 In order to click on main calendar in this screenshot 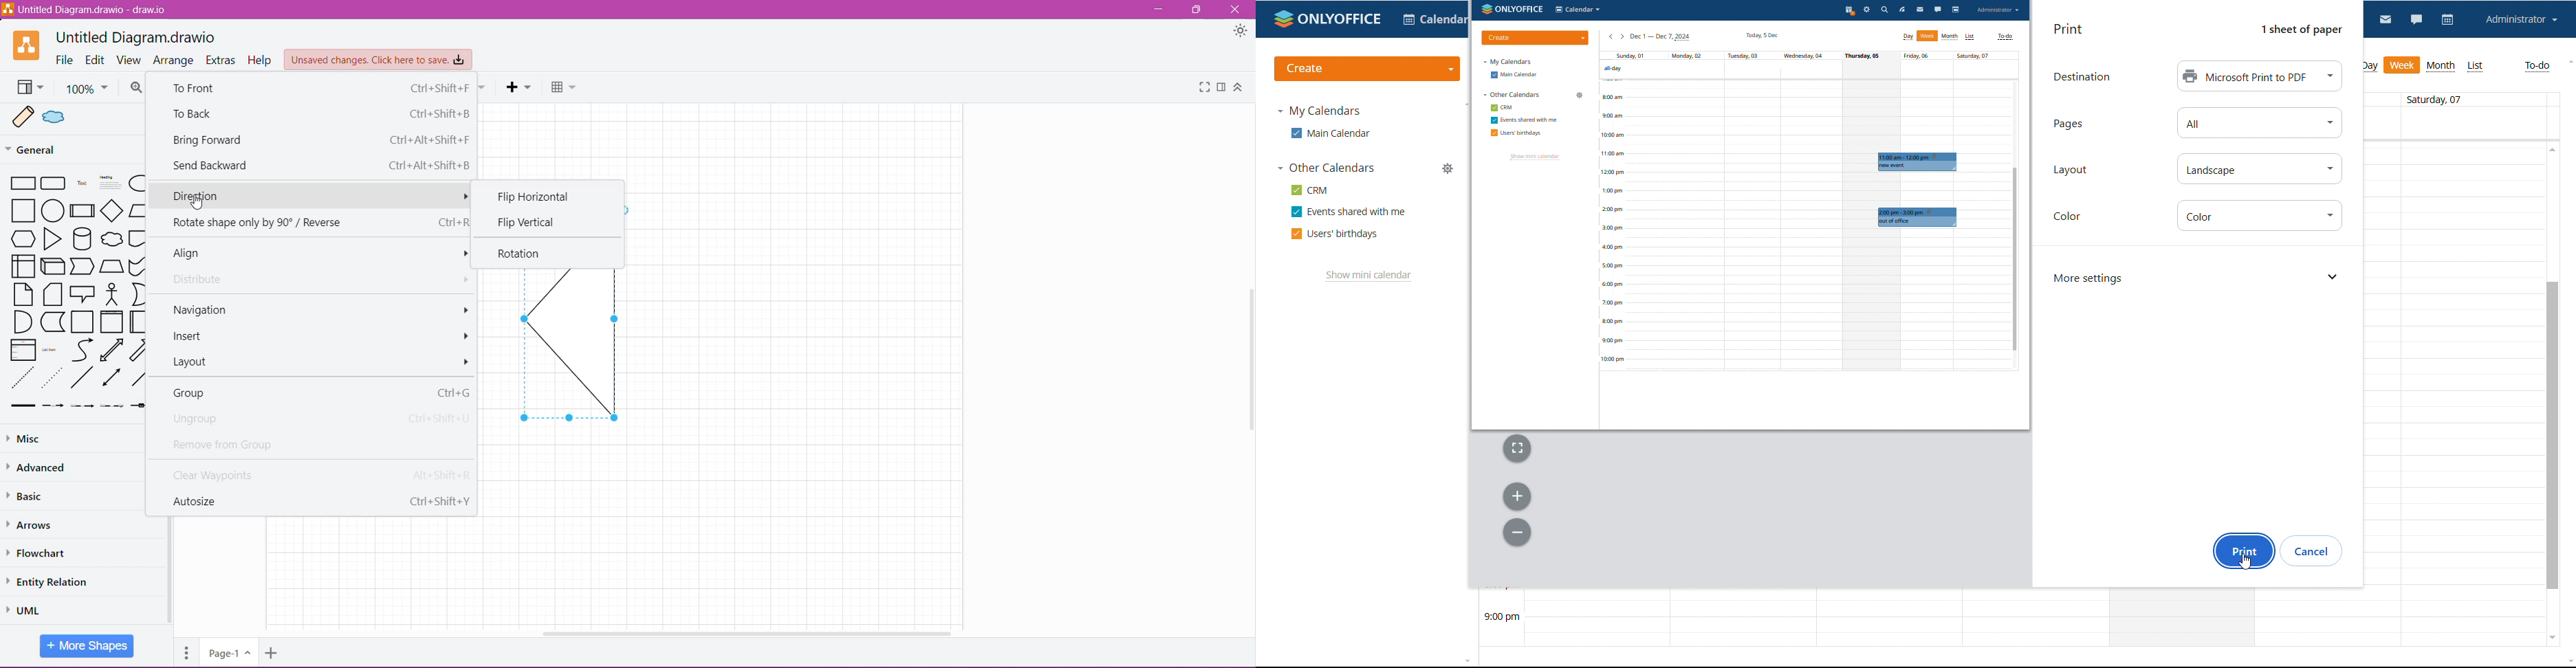, I will do `click(1332, 133)`.